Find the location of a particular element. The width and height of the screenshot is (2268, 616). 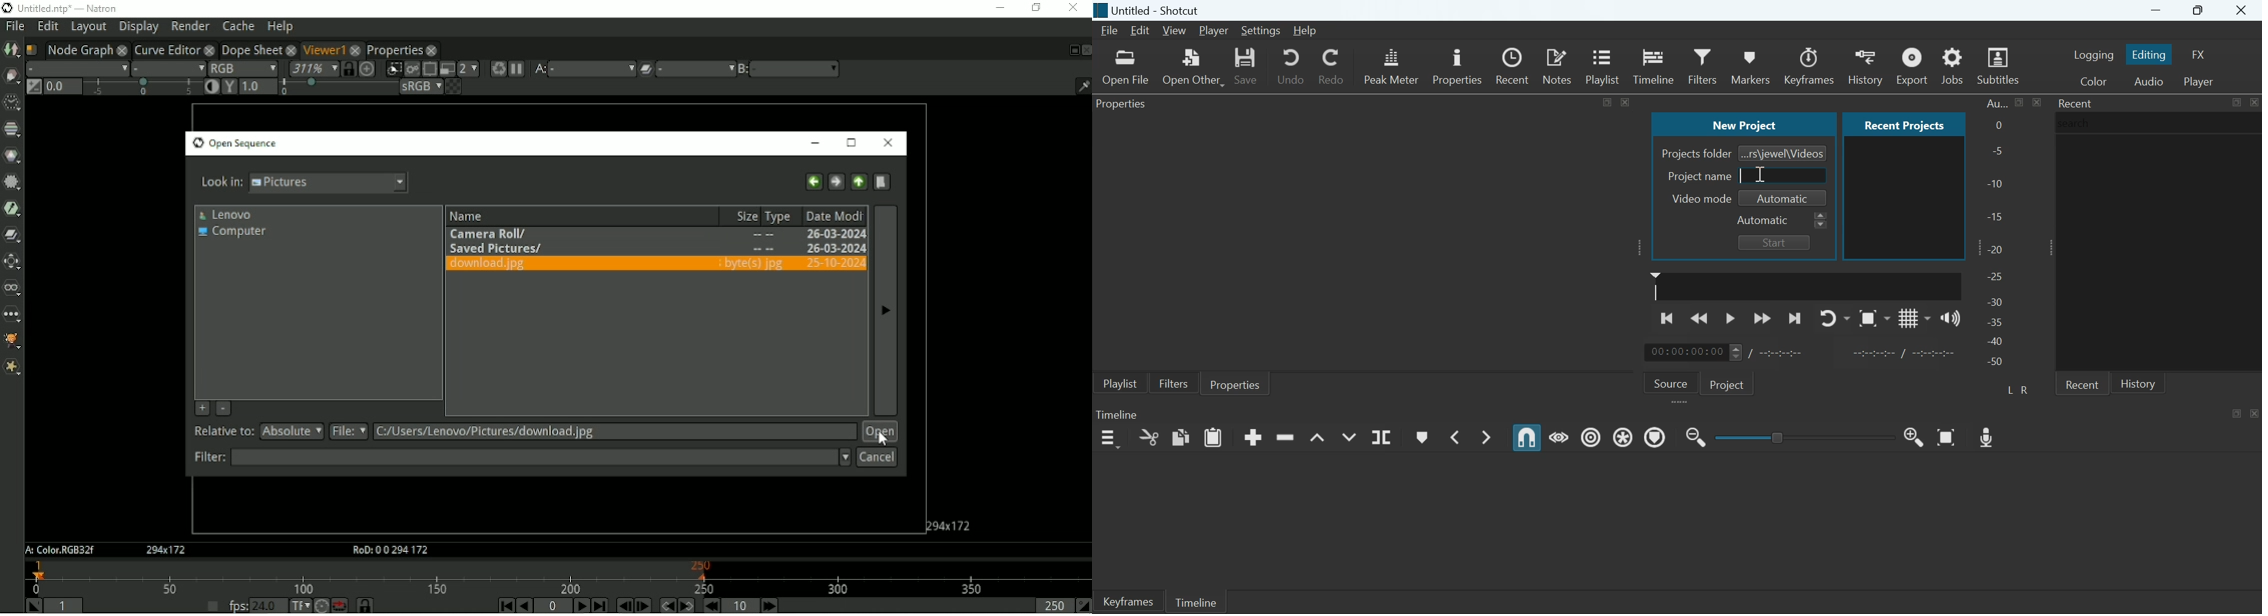

Pause updates is located at coordinates (518, 69).